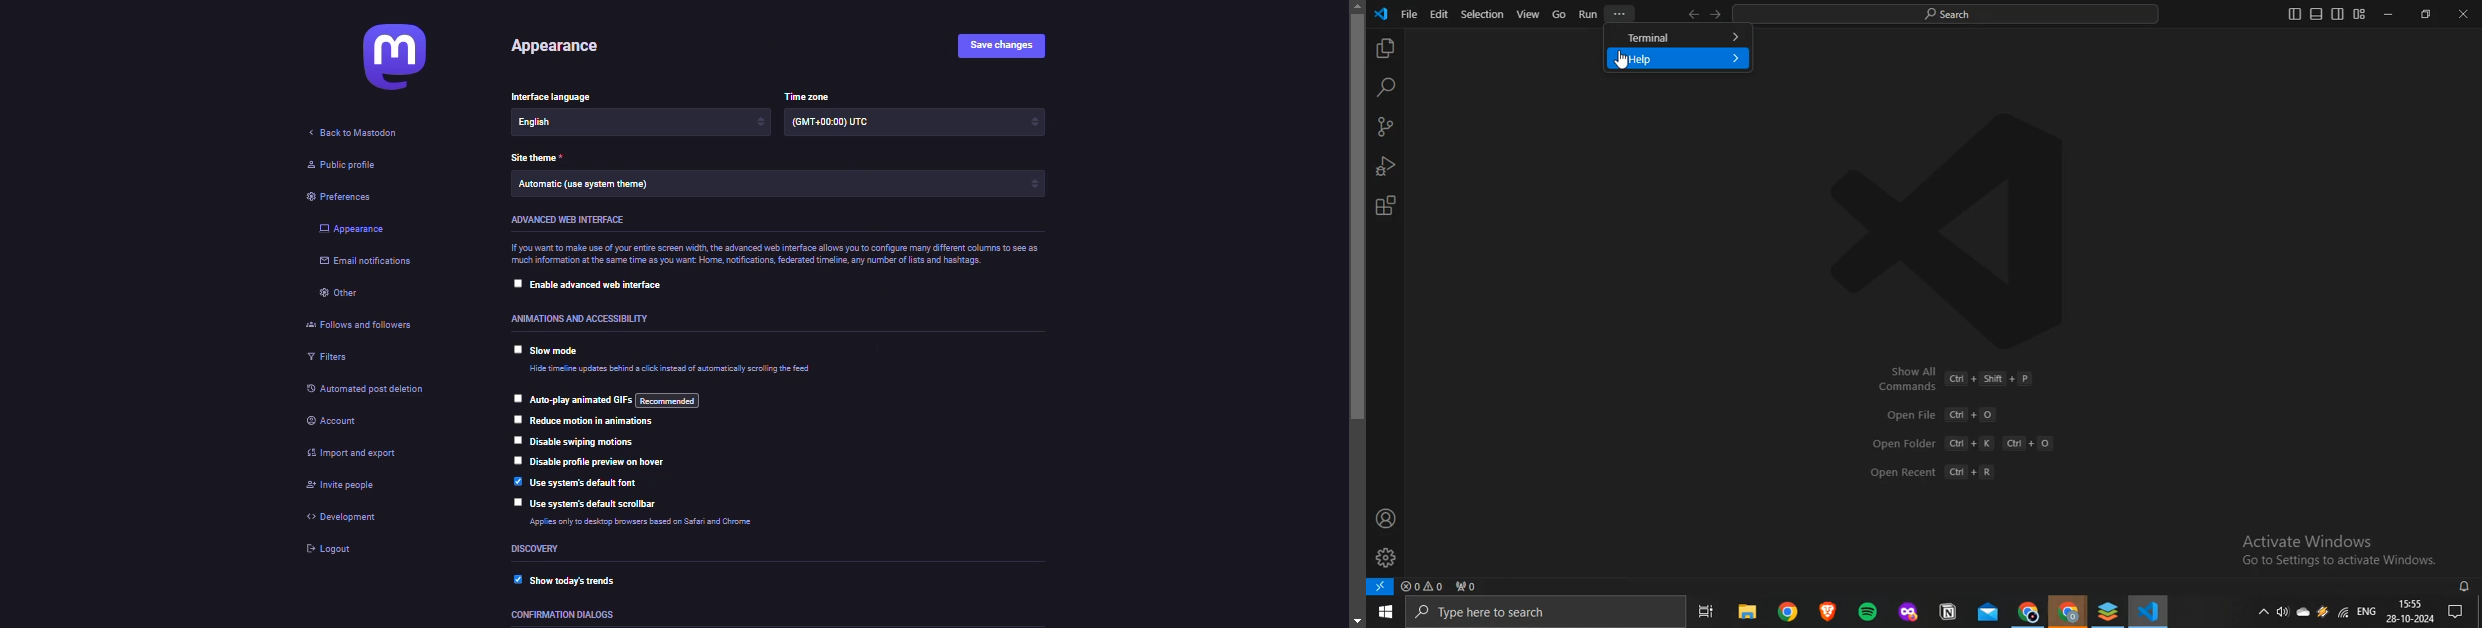 Image resolution: width=2492 pixels, height=644 pixels. What do you see at coordinates (2068, 612) in the screenshot?
I see `google chrome` at bounding box center [2068, 612].